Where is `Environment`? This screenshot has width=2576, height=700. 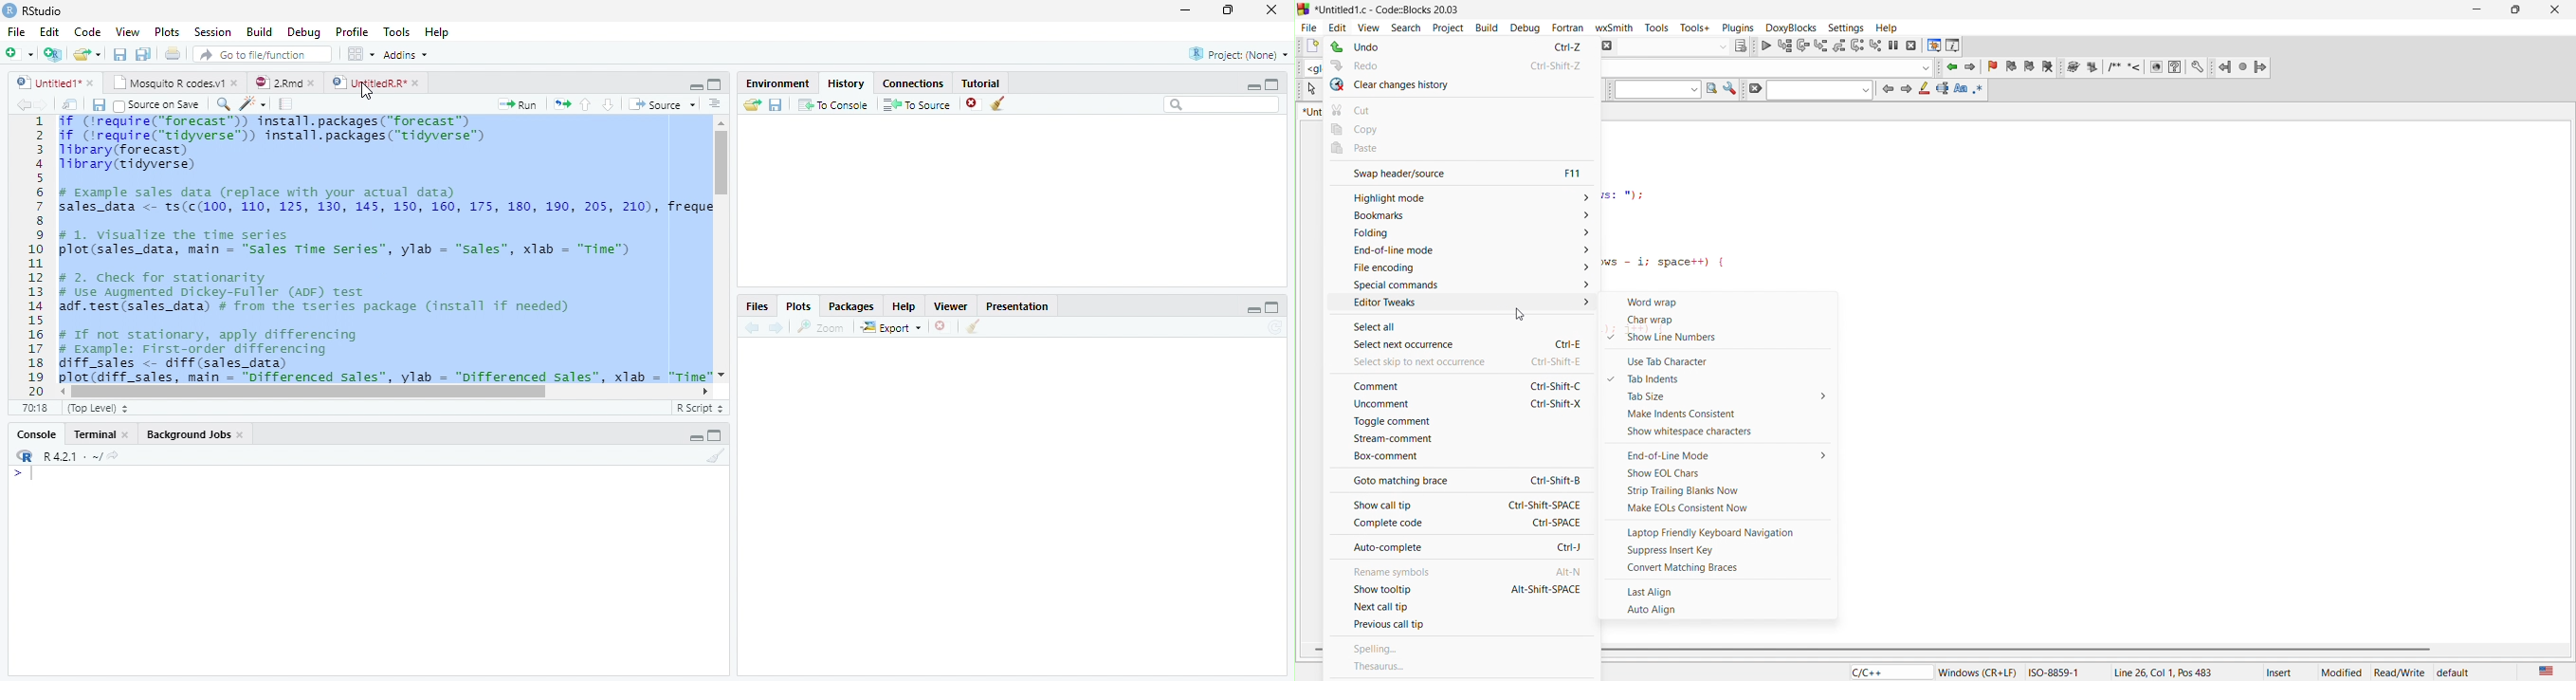
Environment is located at coordinates (779, 84).